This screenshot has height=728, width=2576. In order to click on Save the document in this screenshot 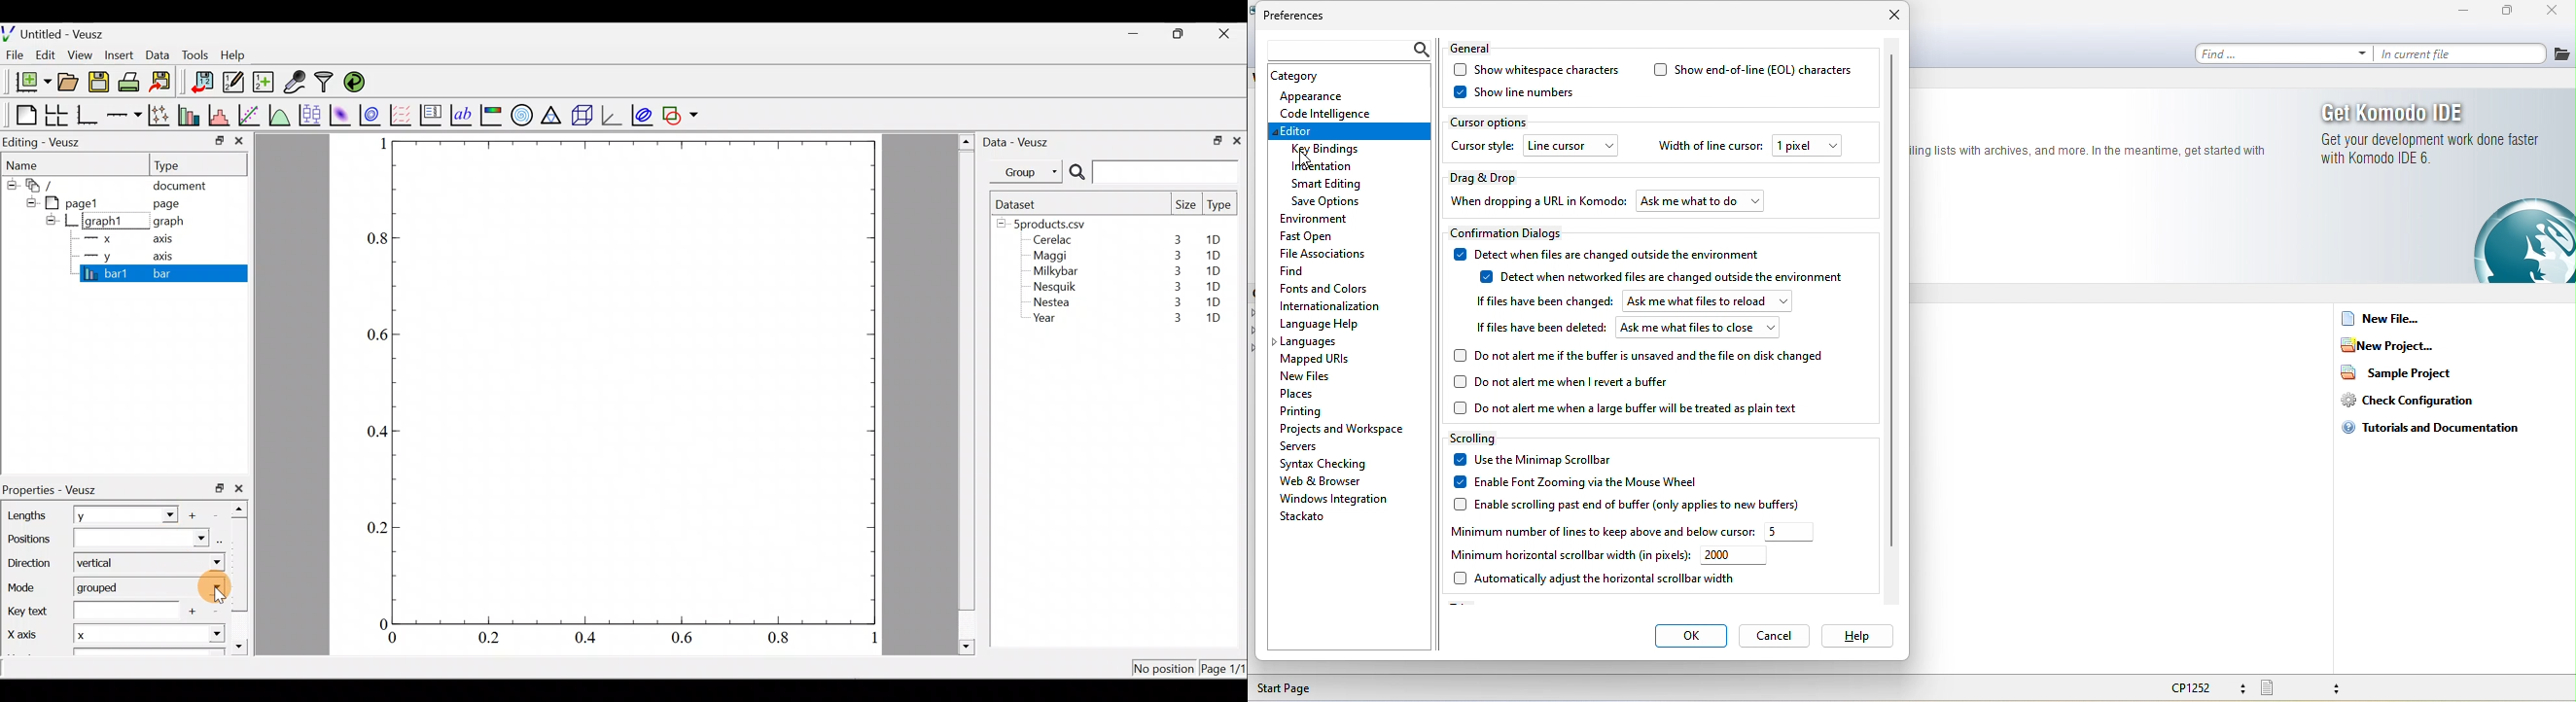, I will do `click(100, 84)`.